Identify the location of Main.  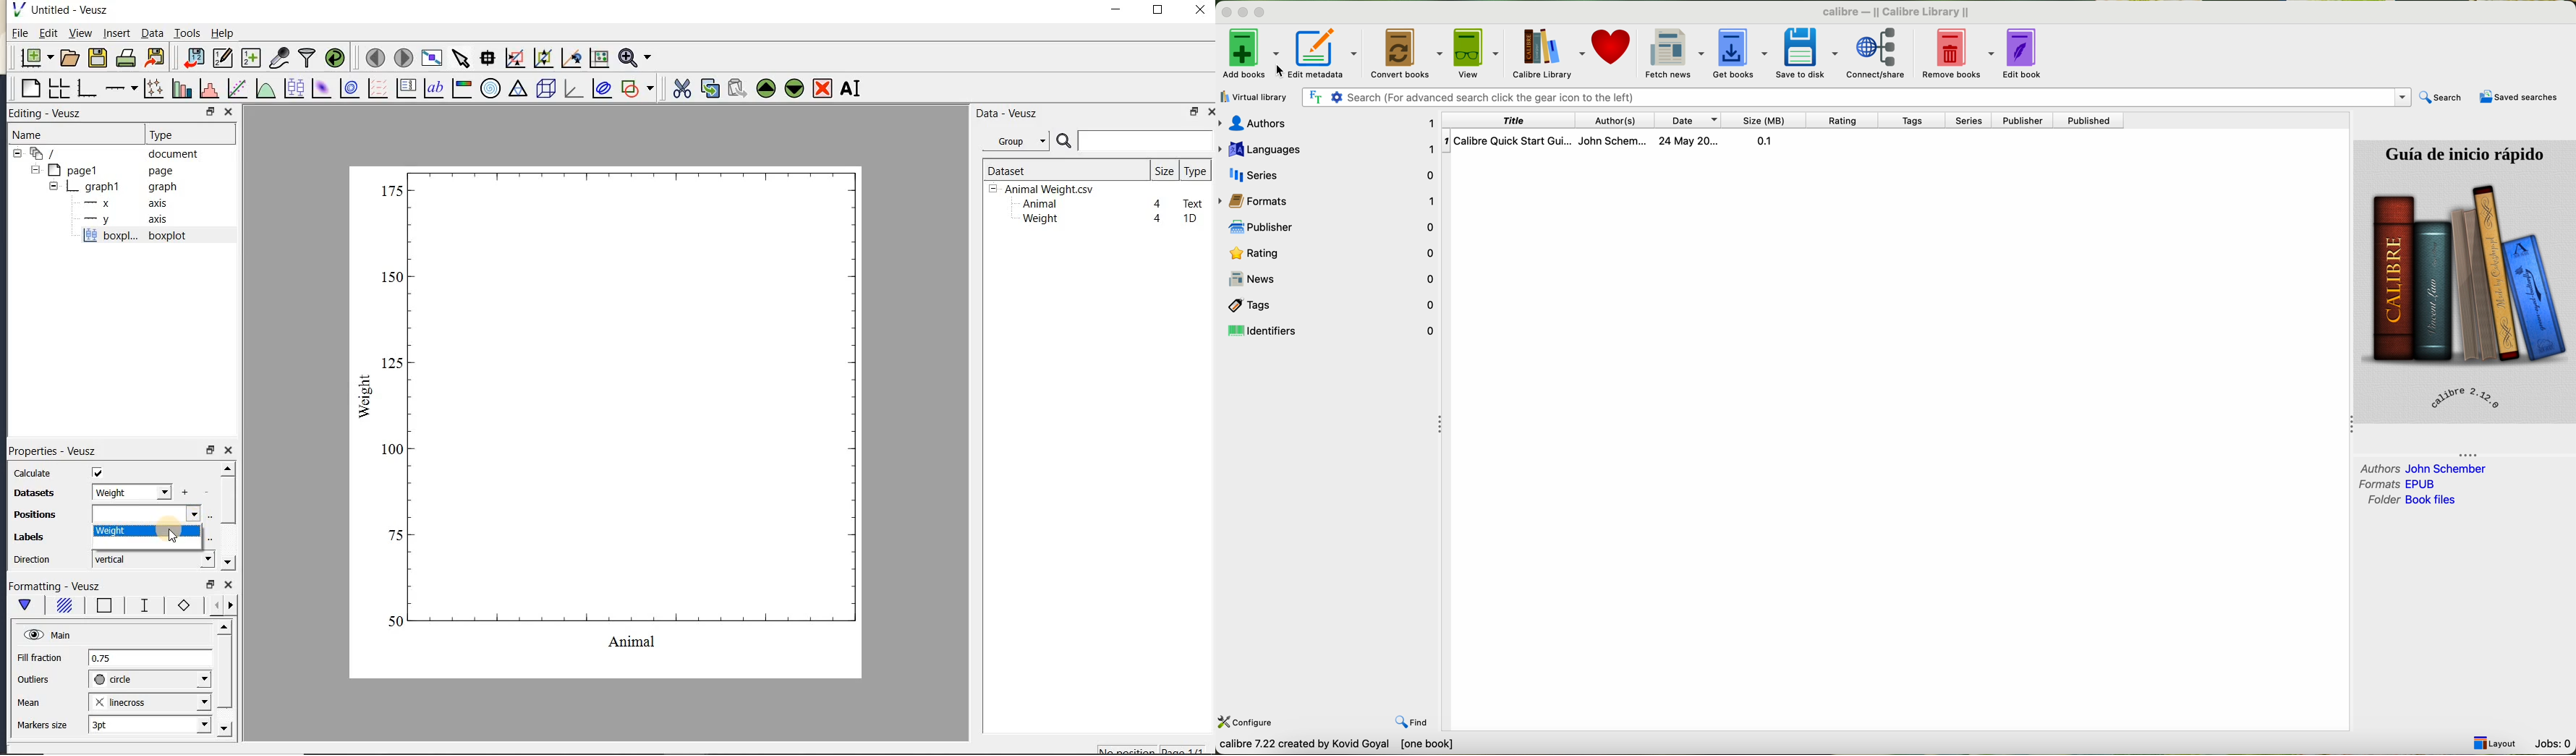
(47, 634).